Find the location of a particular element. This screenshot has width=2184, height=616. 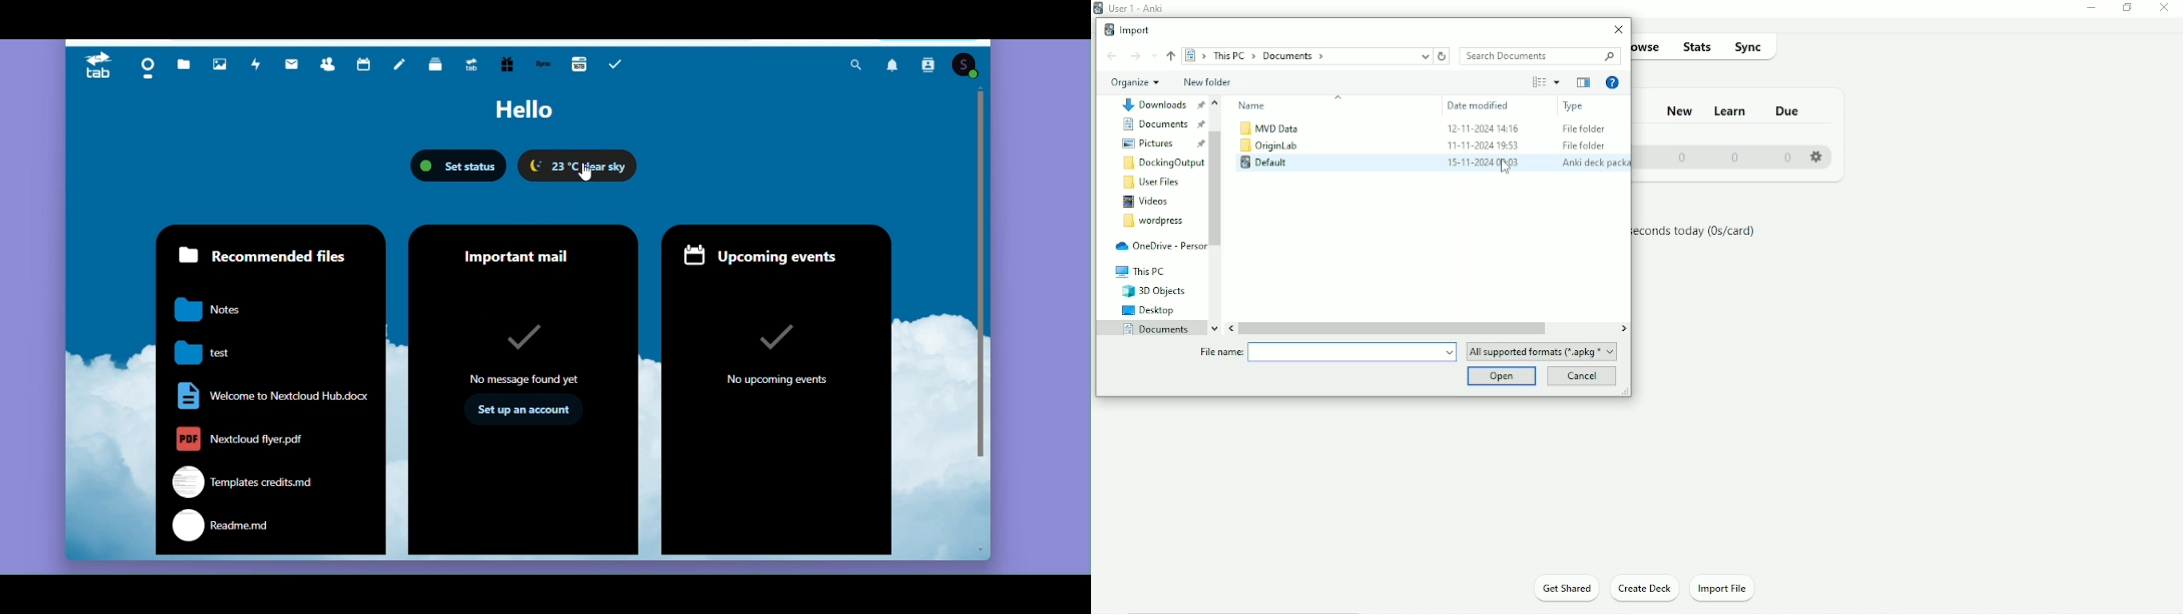

Stats is located at coordinates (1698, 46).